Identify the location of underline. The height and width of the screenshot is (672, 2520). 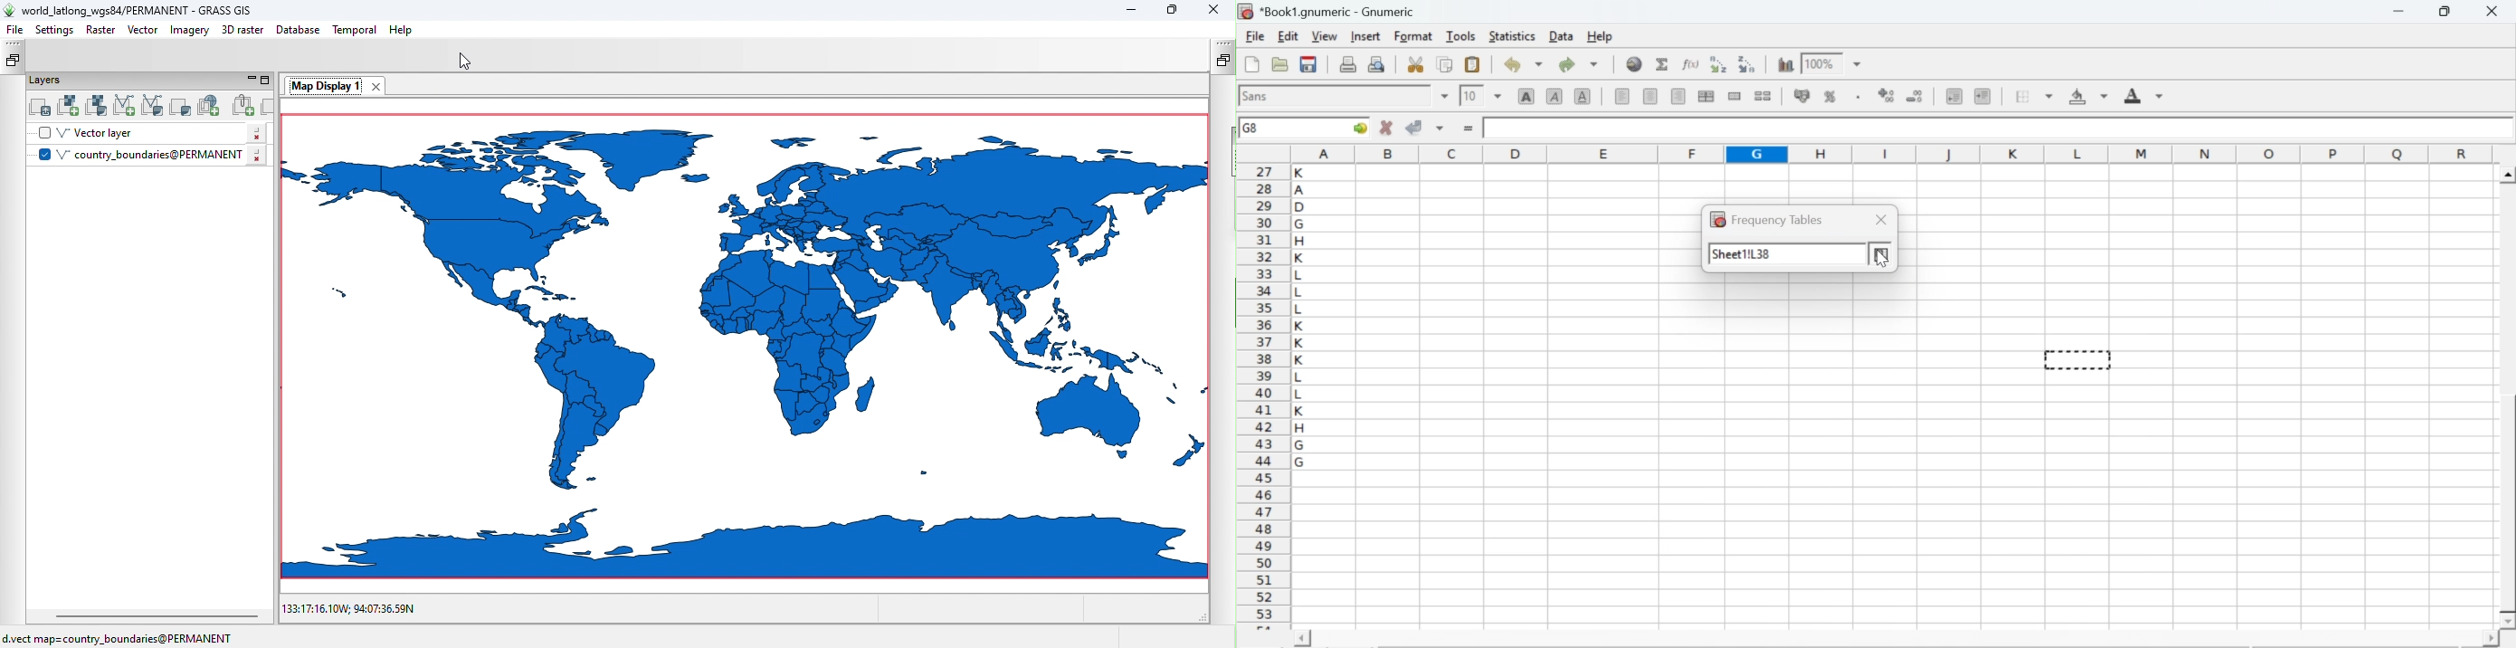
(1583, 95).